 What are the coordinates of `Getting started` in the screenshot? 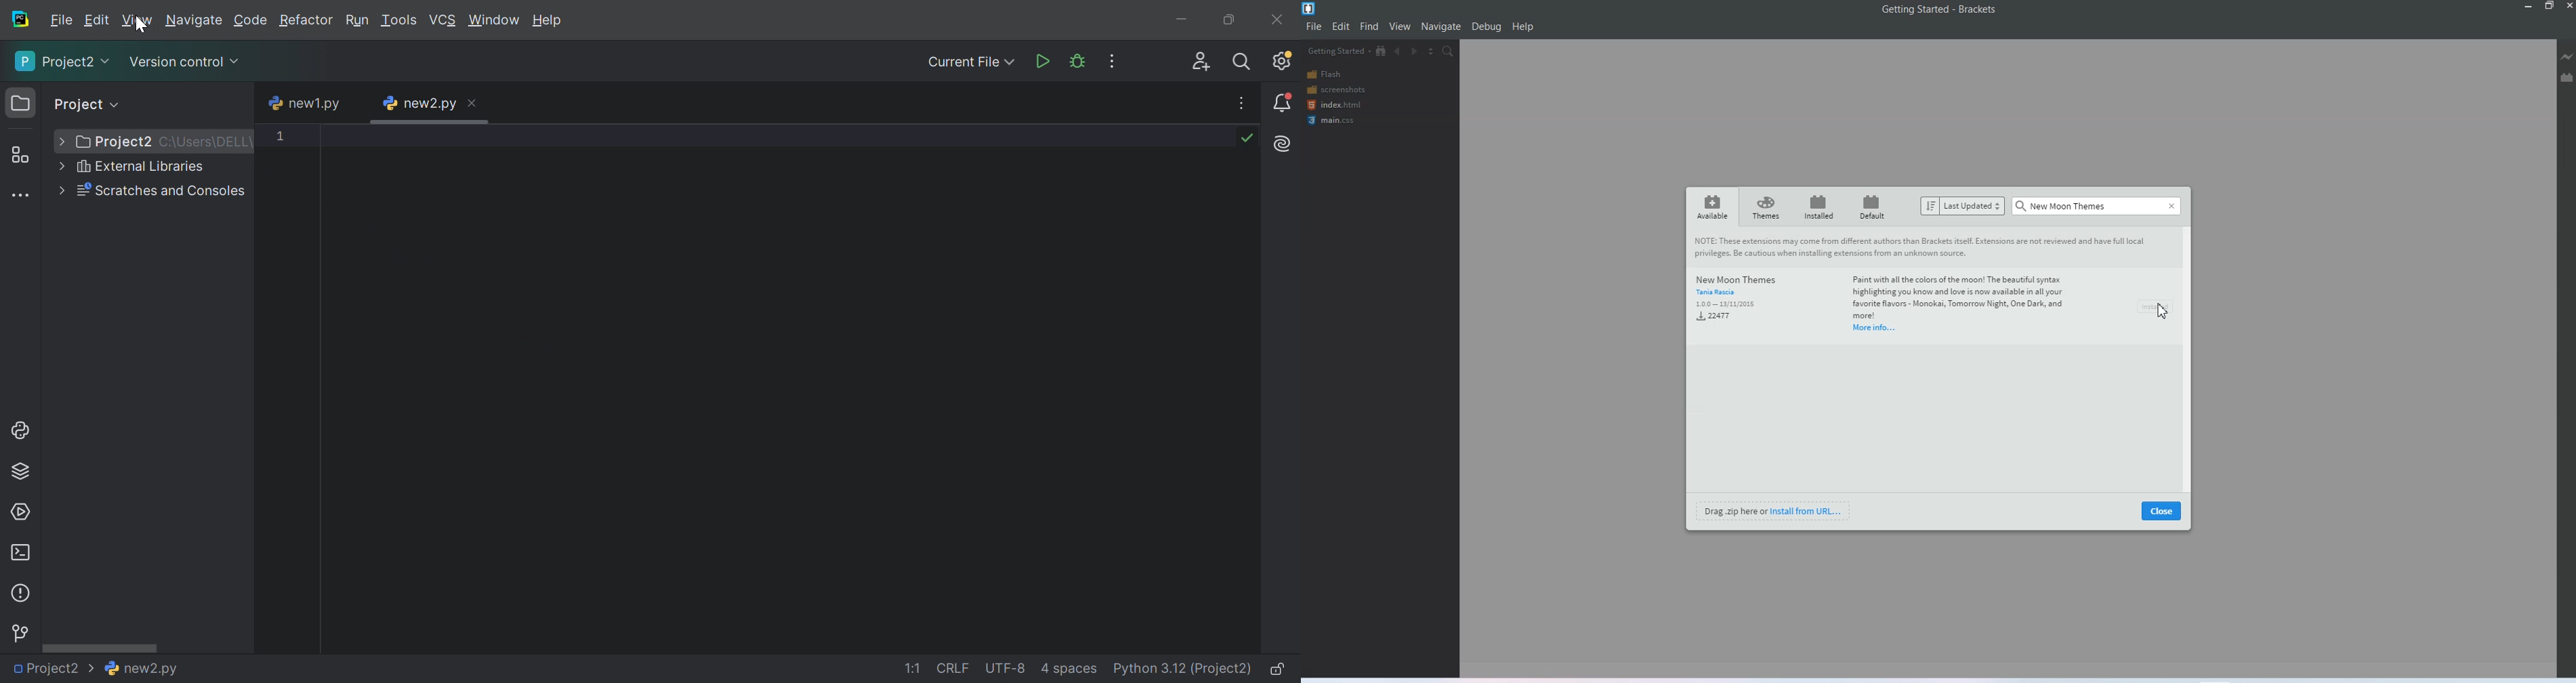 It's located at (1337, 50).